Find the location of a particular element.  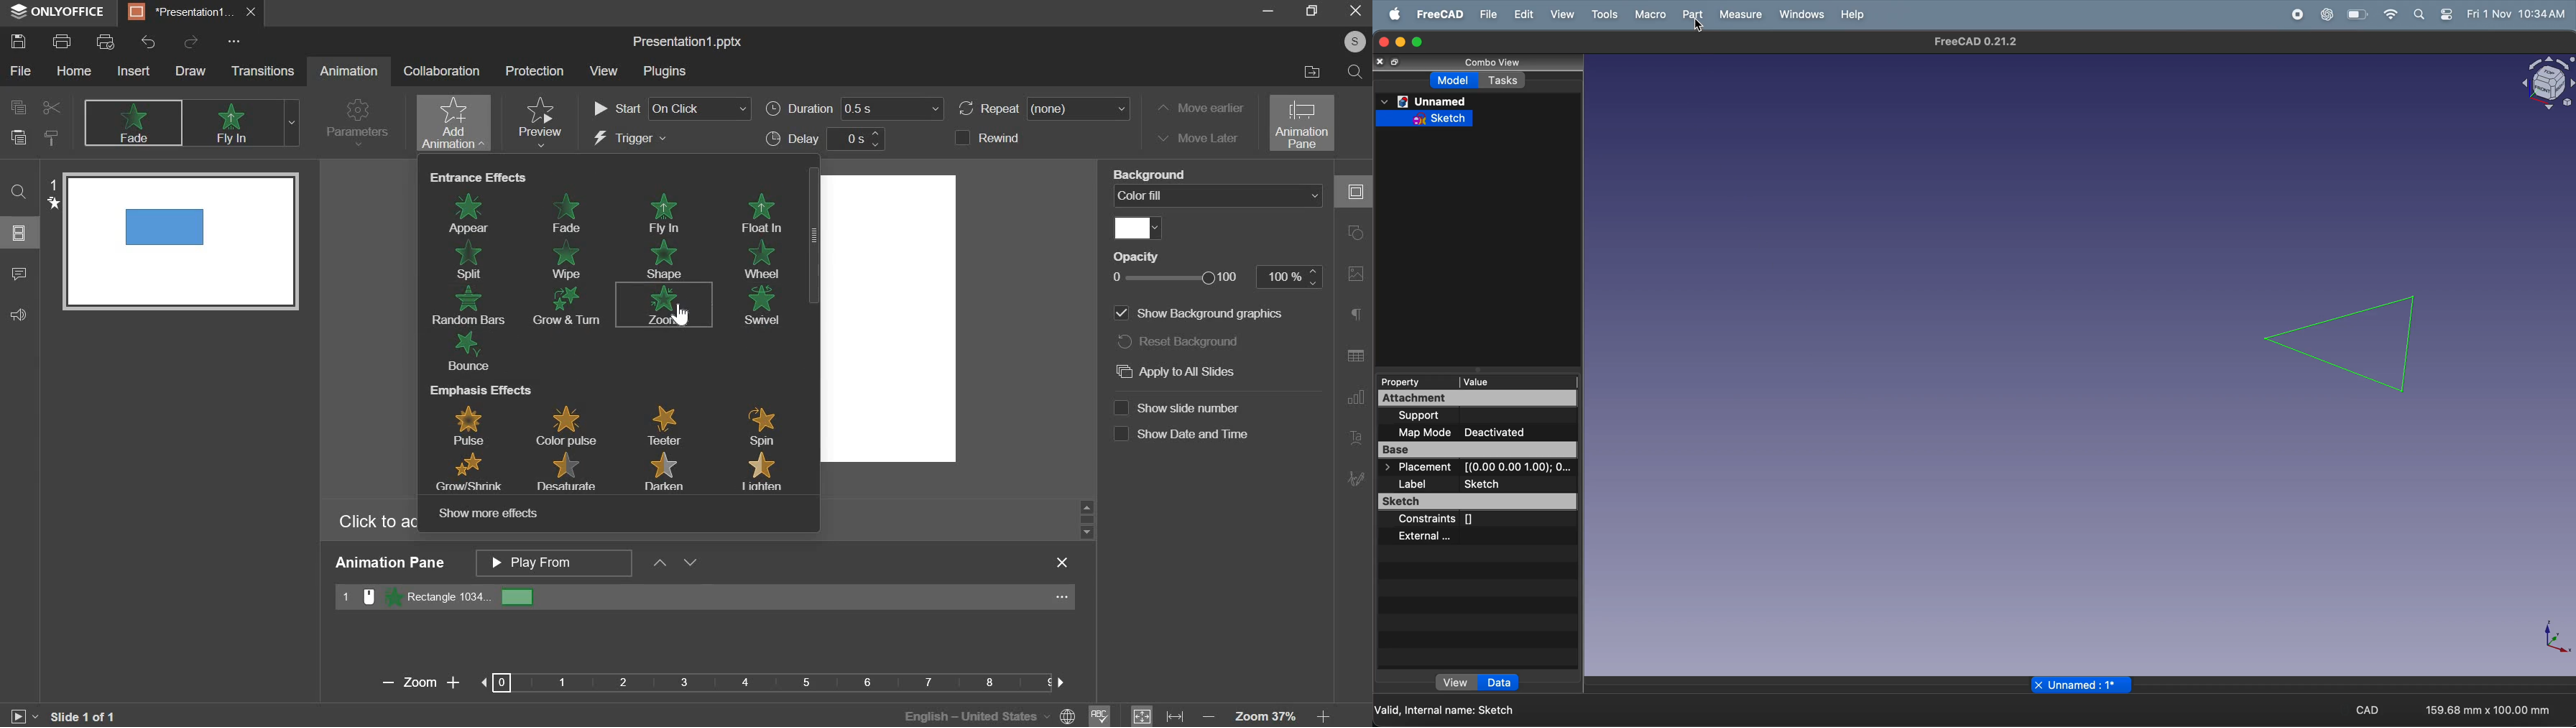

maximize is located at coordinates (1308, 13).